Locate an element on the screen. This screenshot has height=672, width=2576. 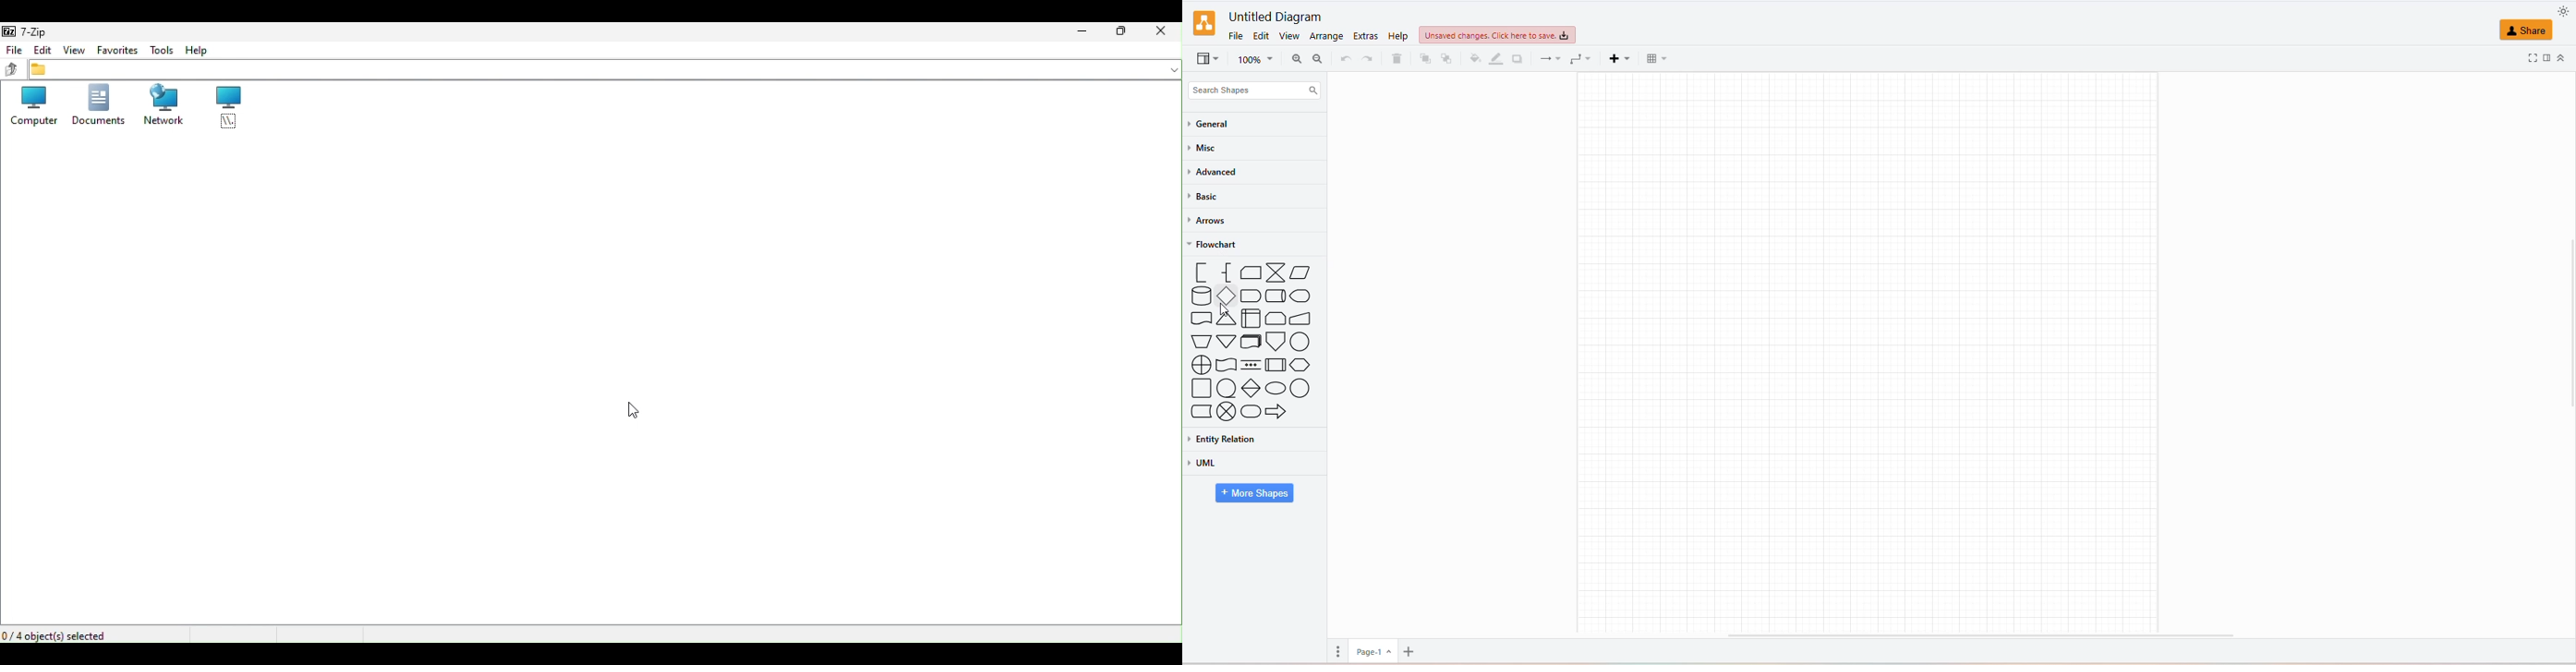
VIEWSEARCH is located at coordinates (1208, 60).